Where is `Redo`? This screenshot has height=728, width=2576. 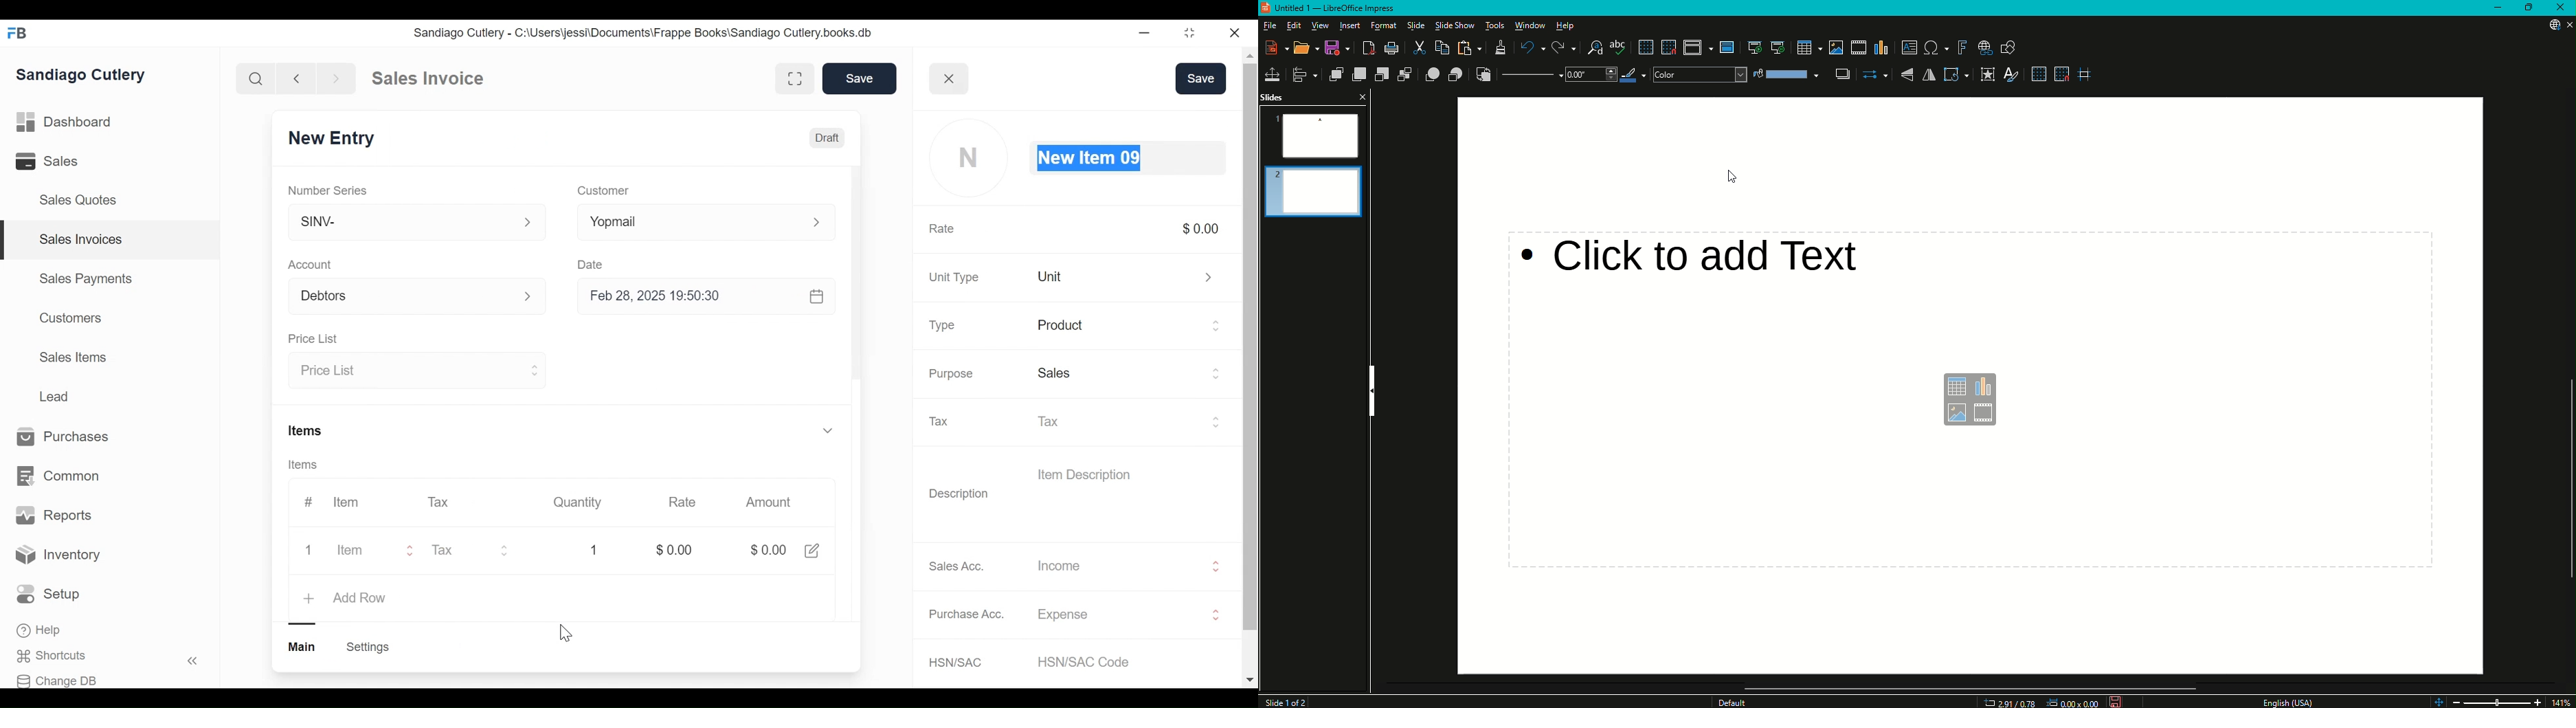 Redo is located at coordinates (1559, 45).